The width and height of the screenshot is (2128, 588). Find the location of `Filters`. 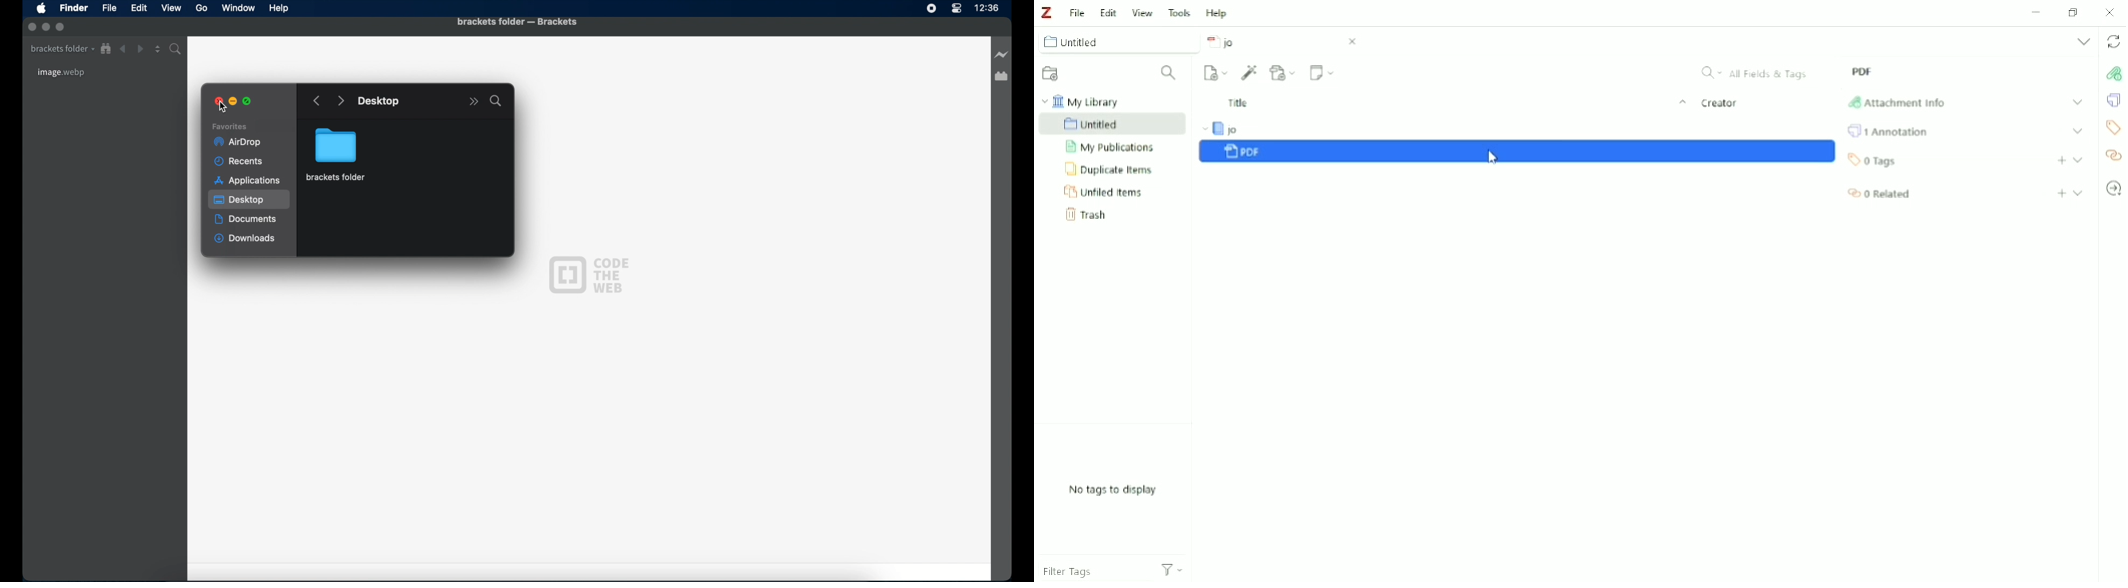

Filters is located at coordinates (1180, 564).